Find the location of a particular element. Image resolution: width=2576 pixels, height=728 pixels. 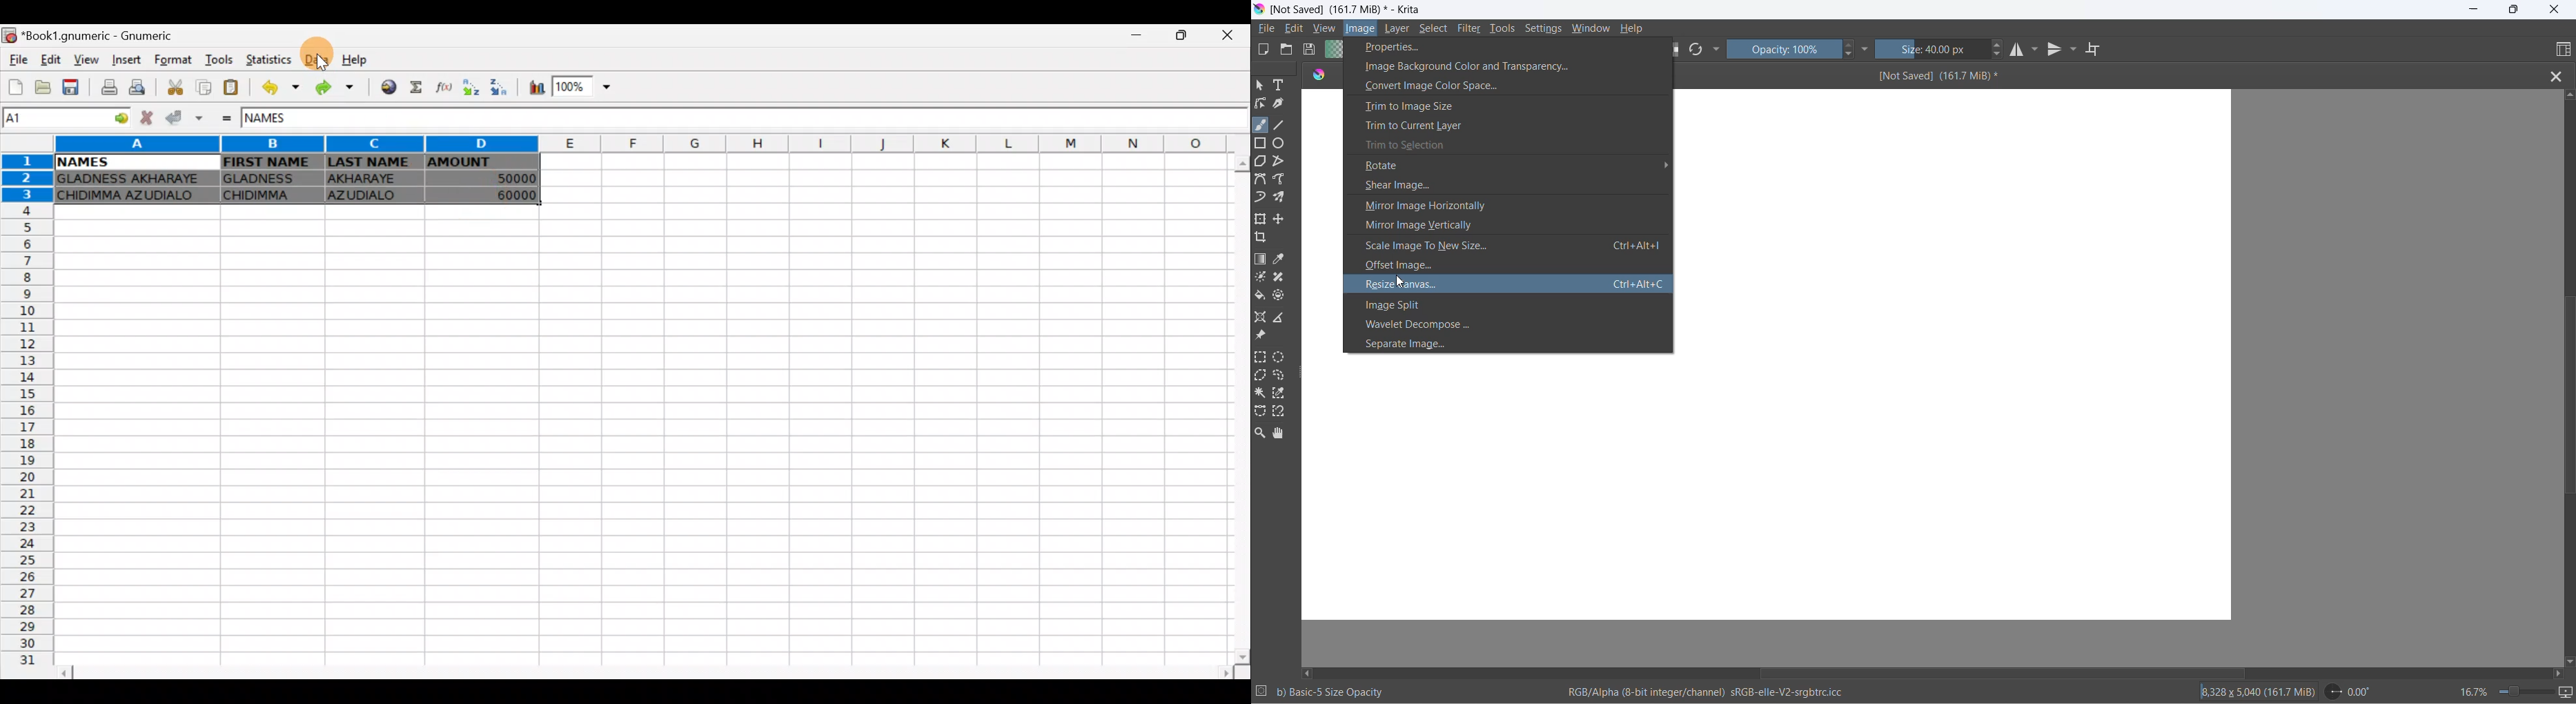

choose workspace is located at coordinates (2561, 50).